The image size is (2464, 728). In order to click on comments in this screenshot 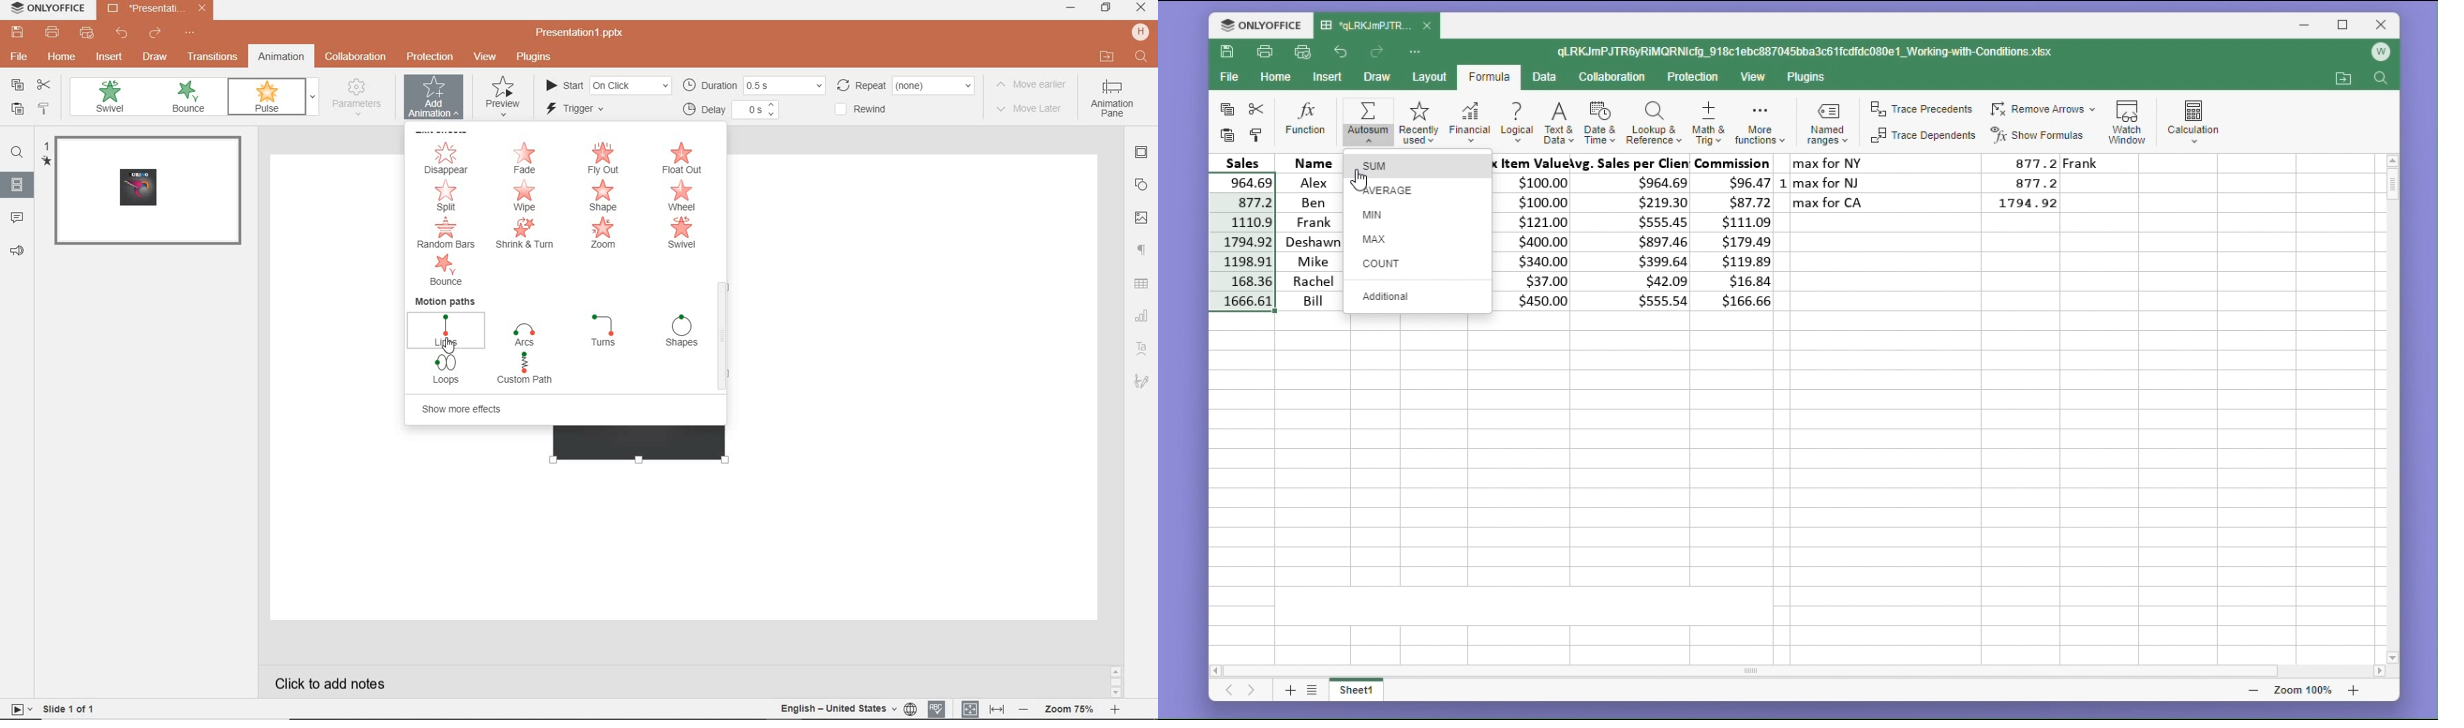, I will do `click(17, 219)`.